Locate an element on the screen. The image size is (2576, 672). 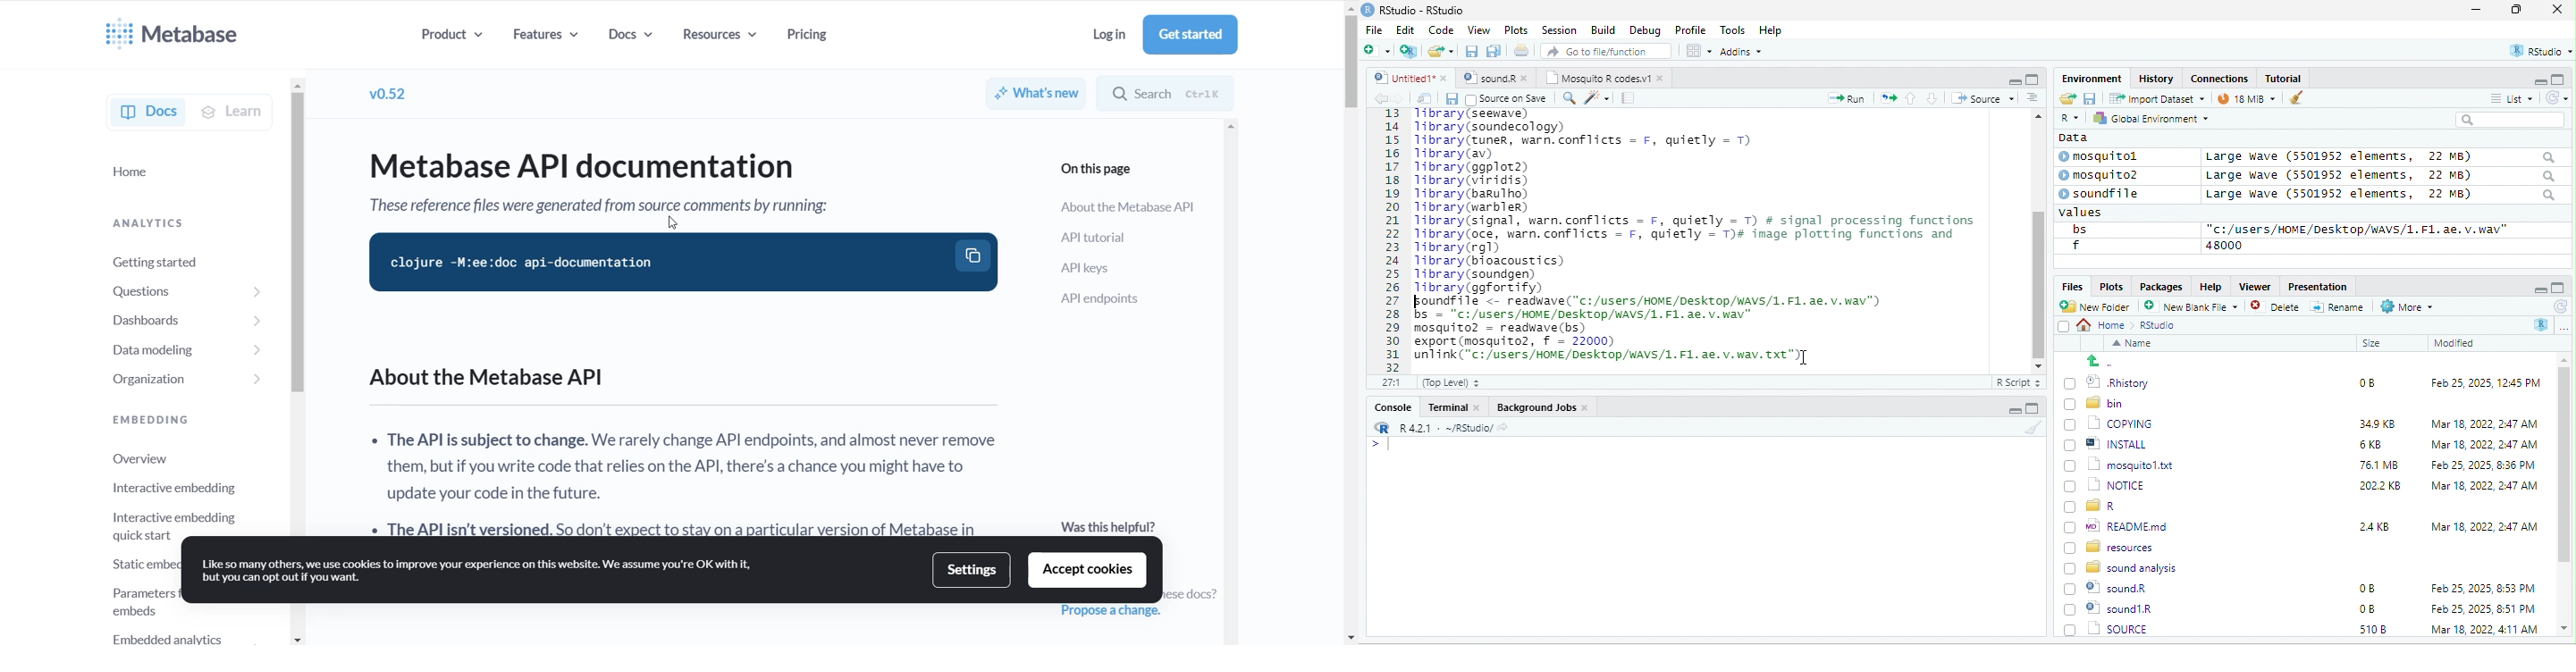
© mosquito? is located at coordinates (2104, 173).